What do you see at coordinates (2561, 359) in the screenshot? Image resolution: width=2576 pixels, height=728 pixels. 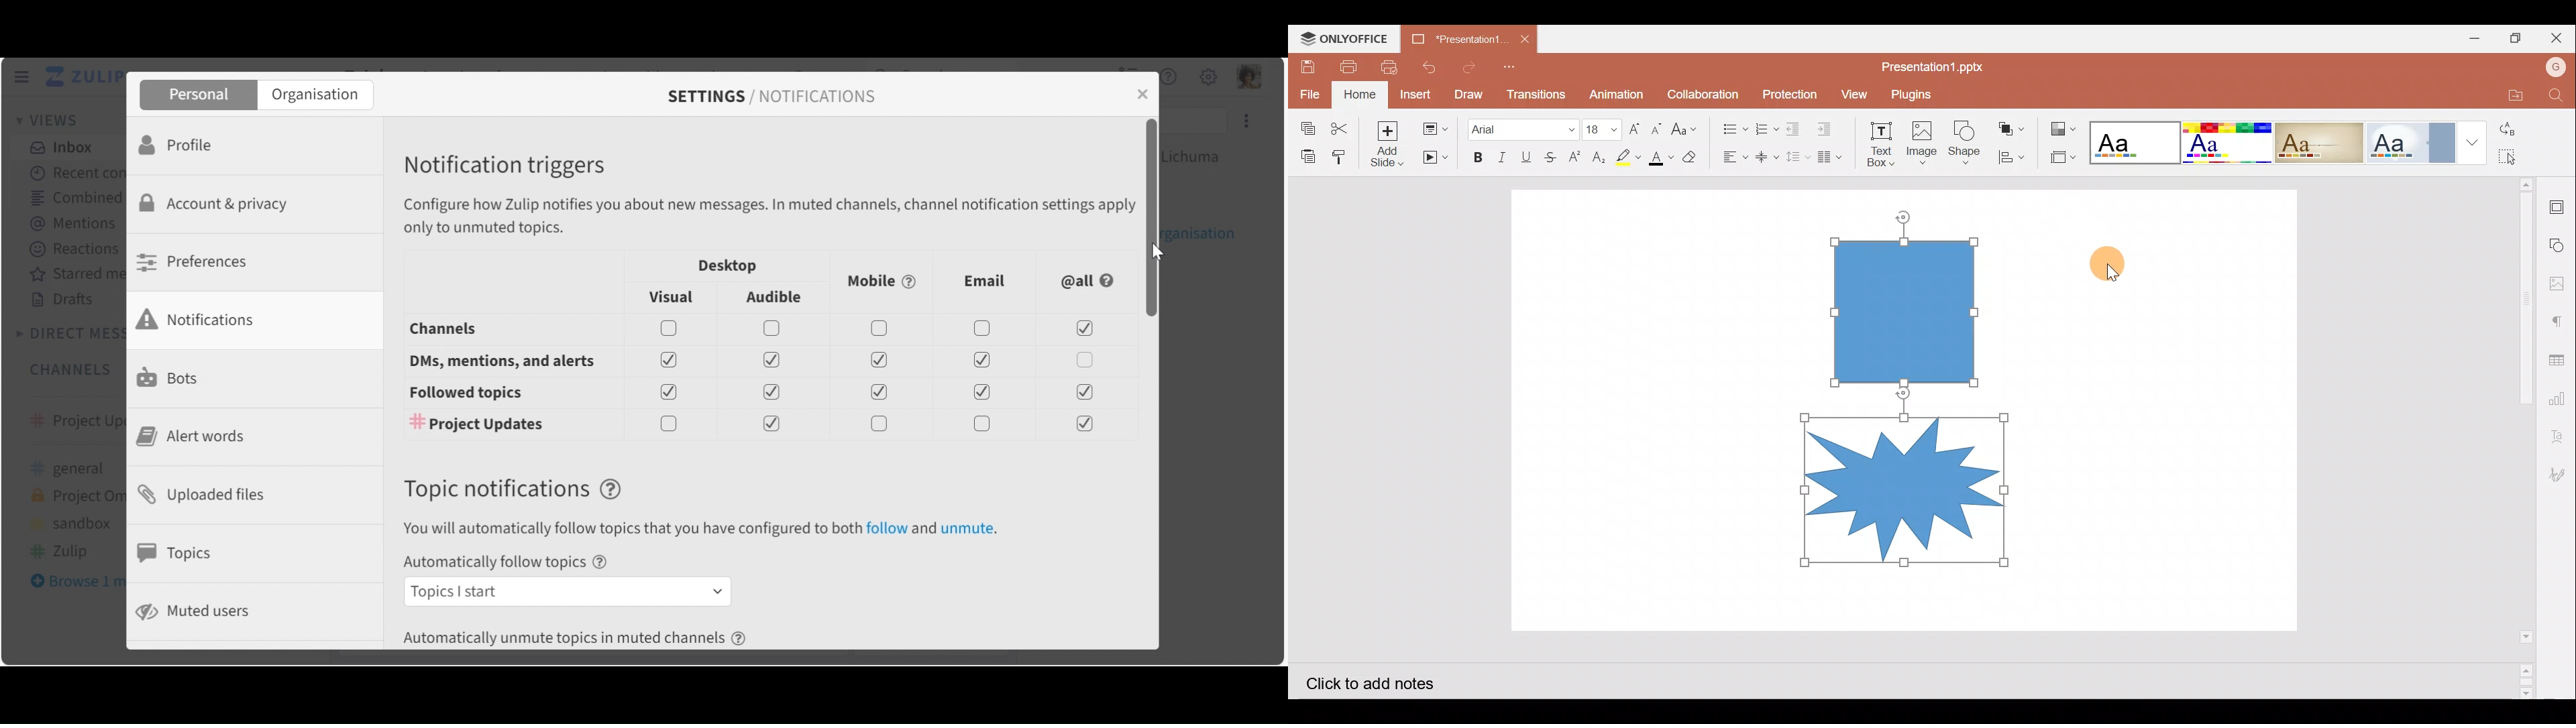 I see `Table settings` at bounding box center [2561, 359].